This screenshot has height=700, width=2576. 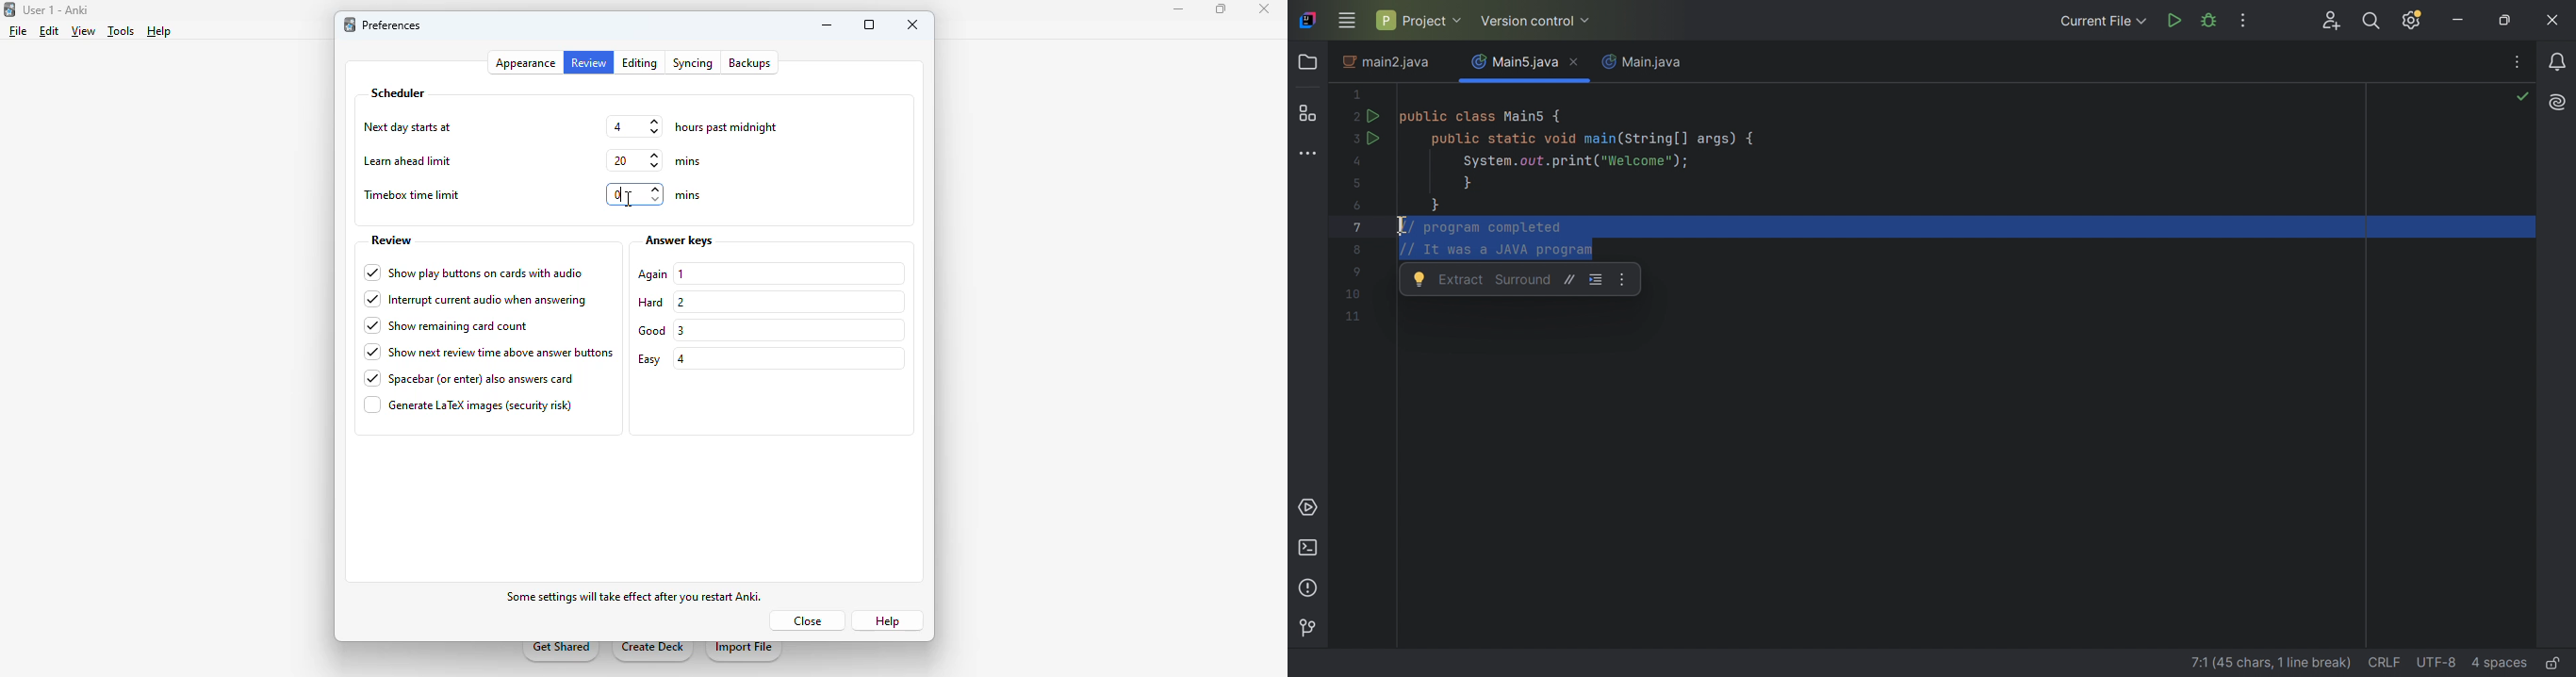 I want to click on close, so click(x=812, y=620).